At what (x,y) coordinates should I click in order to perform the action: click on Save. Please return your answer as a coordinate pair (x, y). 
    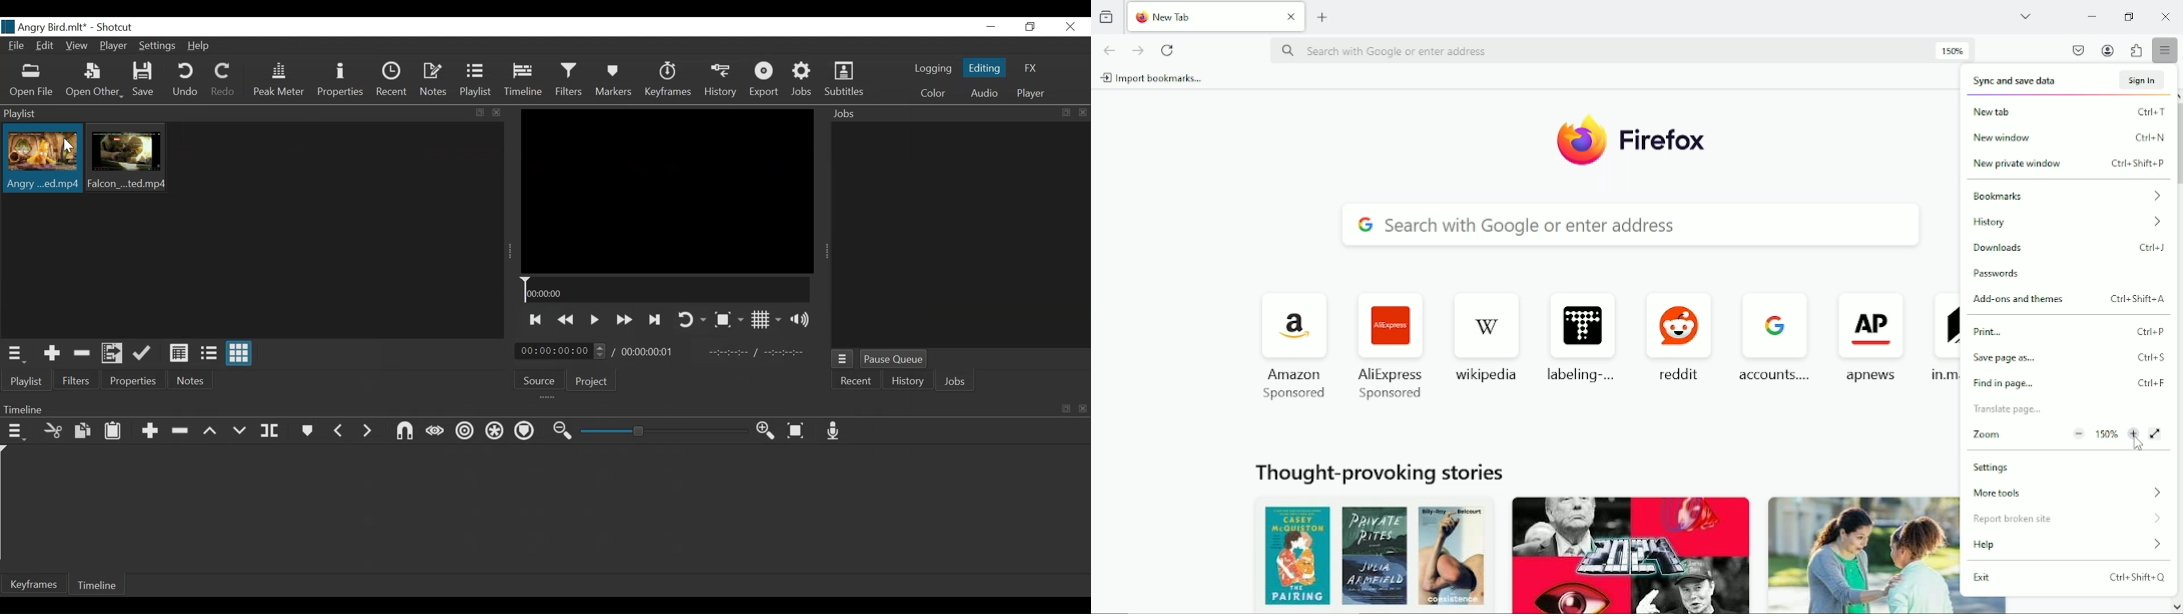
    Looking at the image, I should click on (146, 80).